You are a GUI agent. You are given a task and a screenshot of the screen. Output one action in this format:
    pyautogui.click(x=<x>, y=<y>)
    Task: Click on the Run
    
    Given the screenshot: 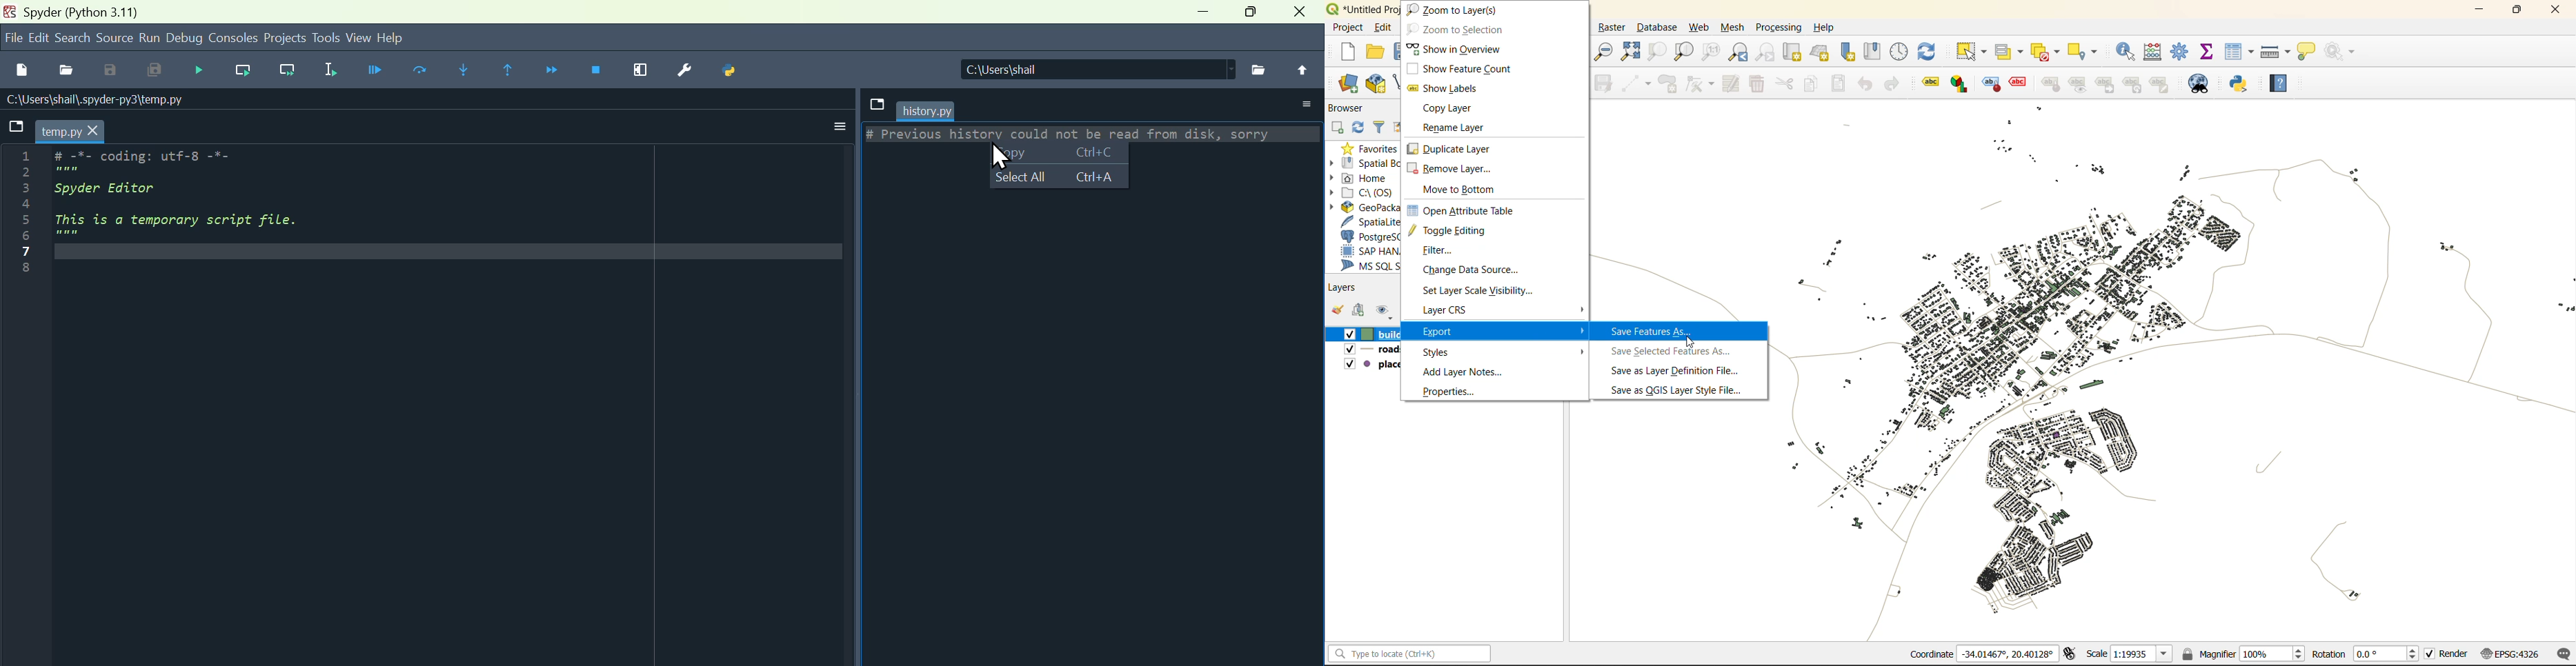 What is the action you would take?
    pyautogui.click(x=148, y=38)
    